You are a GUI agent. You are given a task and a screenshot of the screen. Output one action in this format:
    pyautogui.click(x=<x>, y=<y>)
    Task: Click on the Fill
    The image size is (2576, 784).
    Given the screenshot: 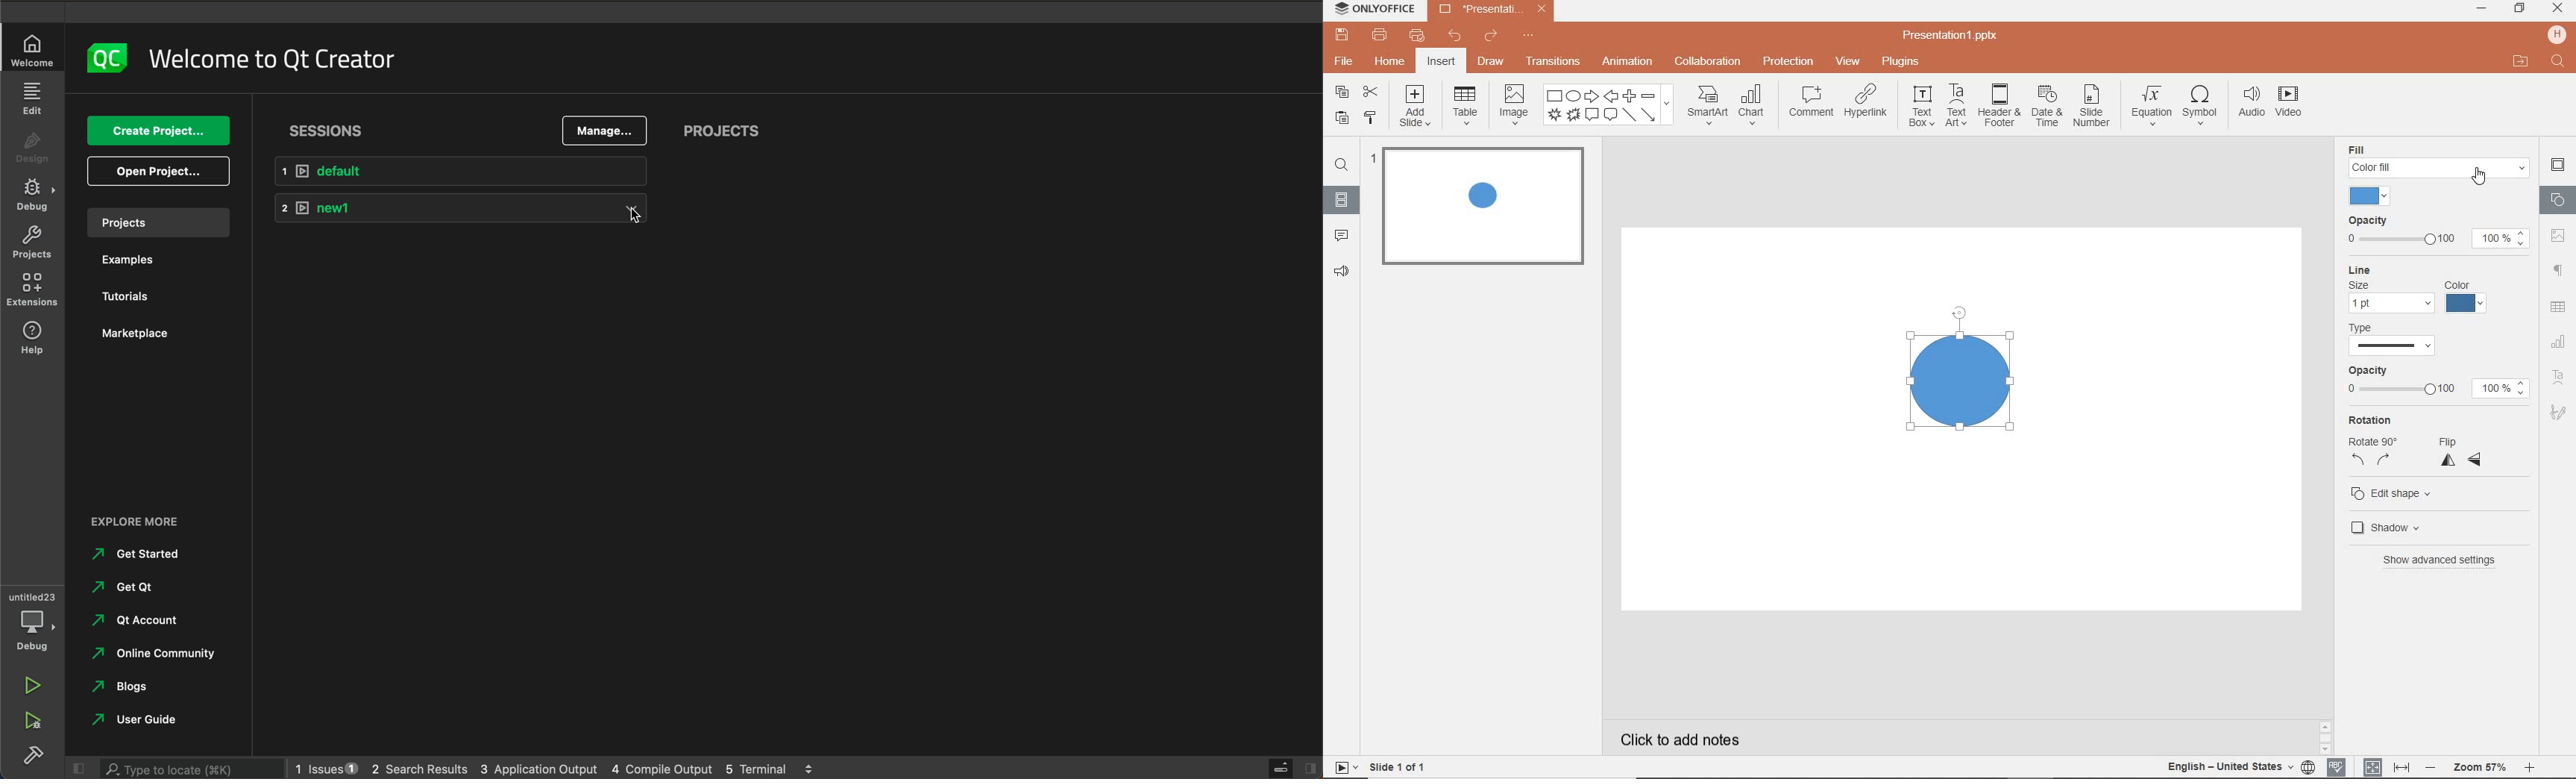 What is the action you would take?
    pyautogui.click(x=2438, y=150)
    